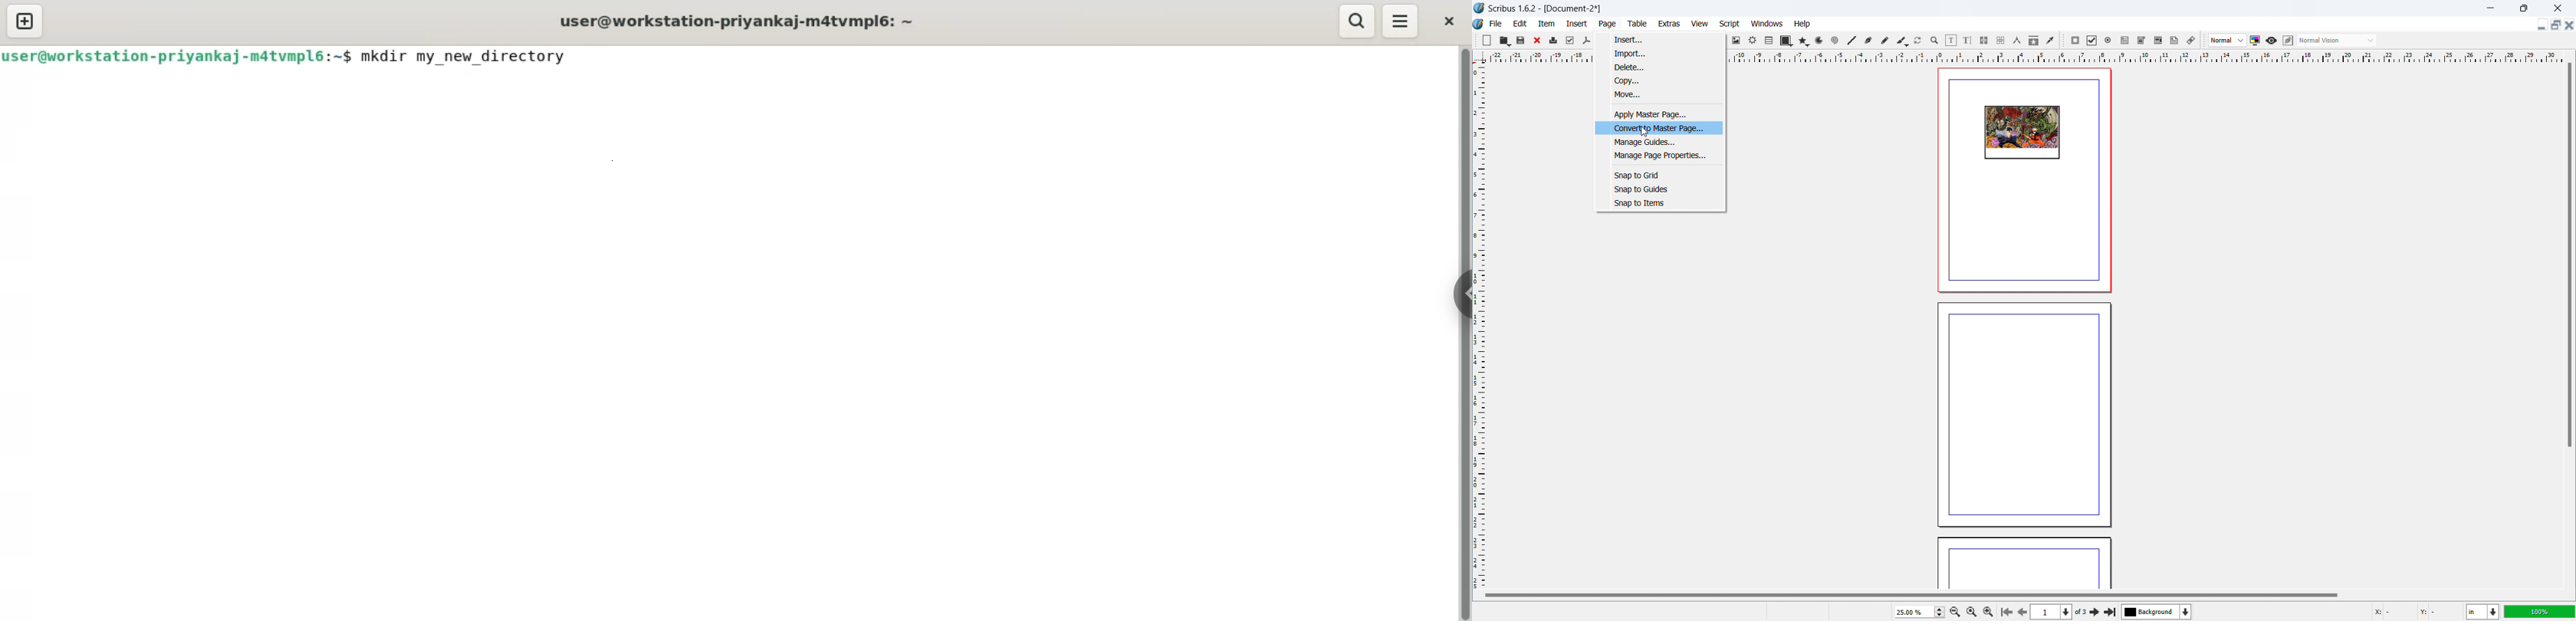 Image resolution: width=2576 pixels, height=644 pixels. What do you see at coordinates (176, 56) in the screenshot?
I see `user@workstation-priyankaj-m4tvmpl6: ~ $` at bounding box center [176, 56].